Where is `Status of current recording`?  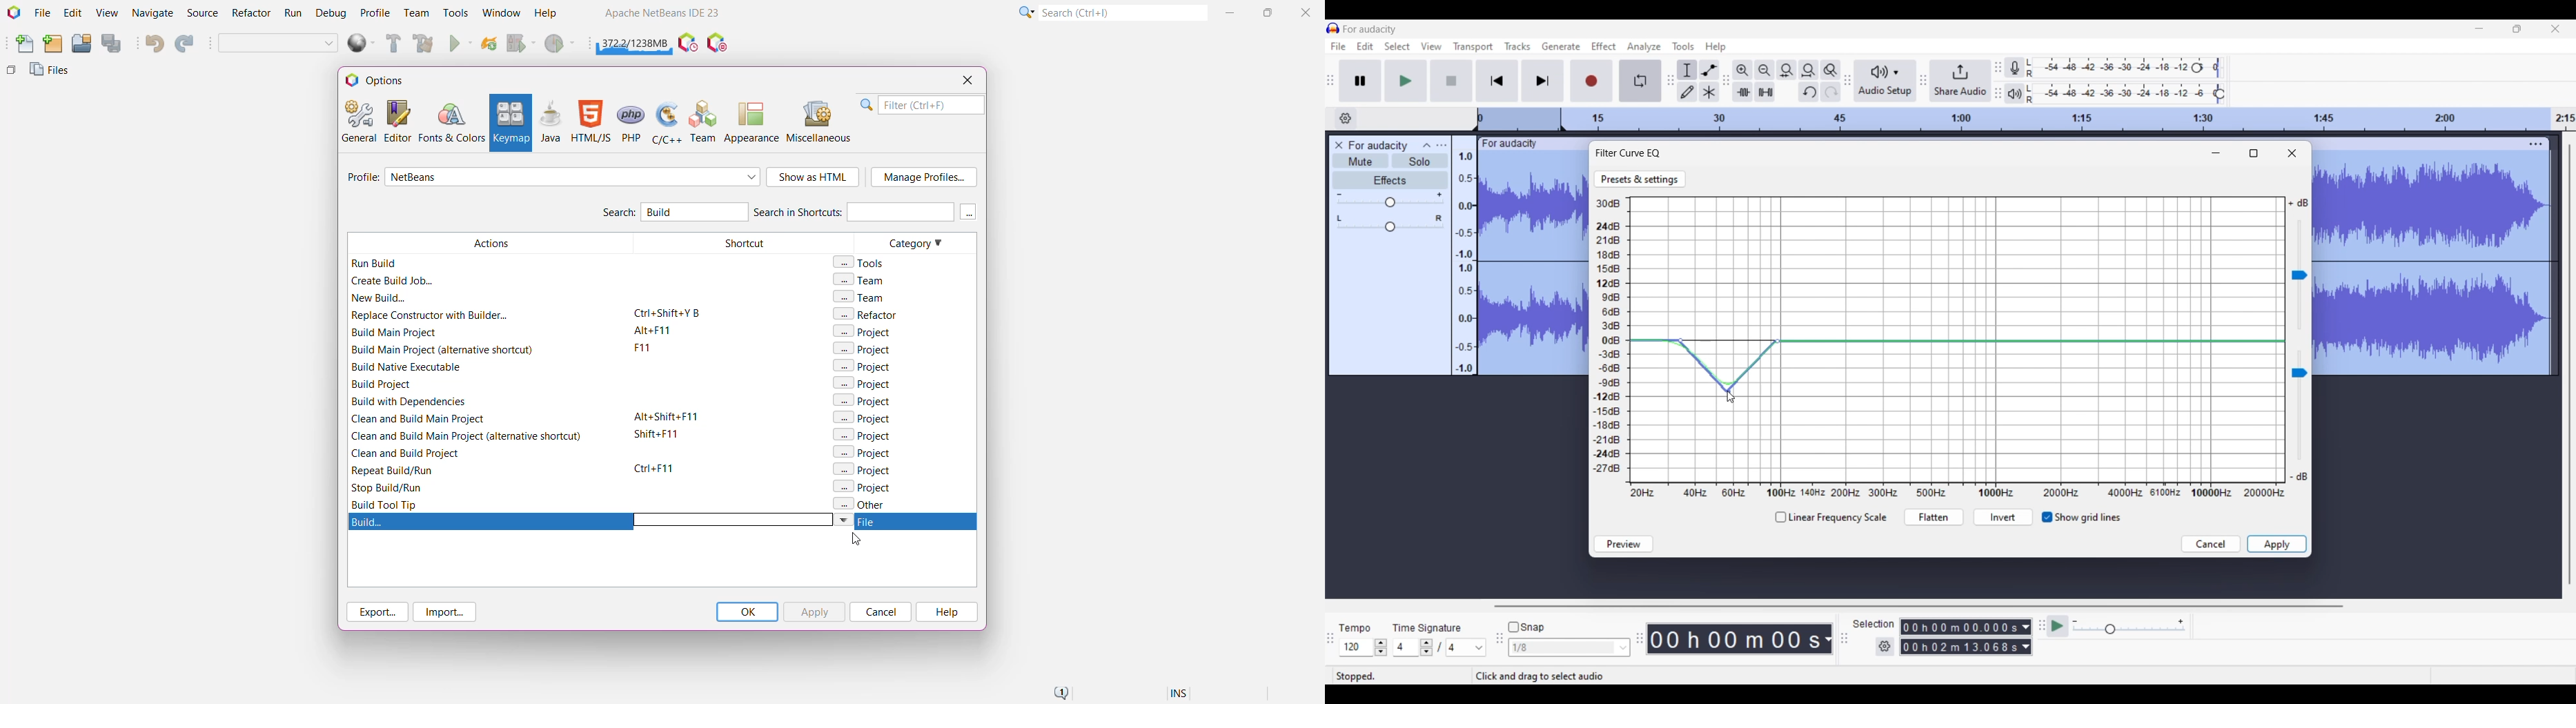
Status of current recording is located at coordinates (1401, 677).